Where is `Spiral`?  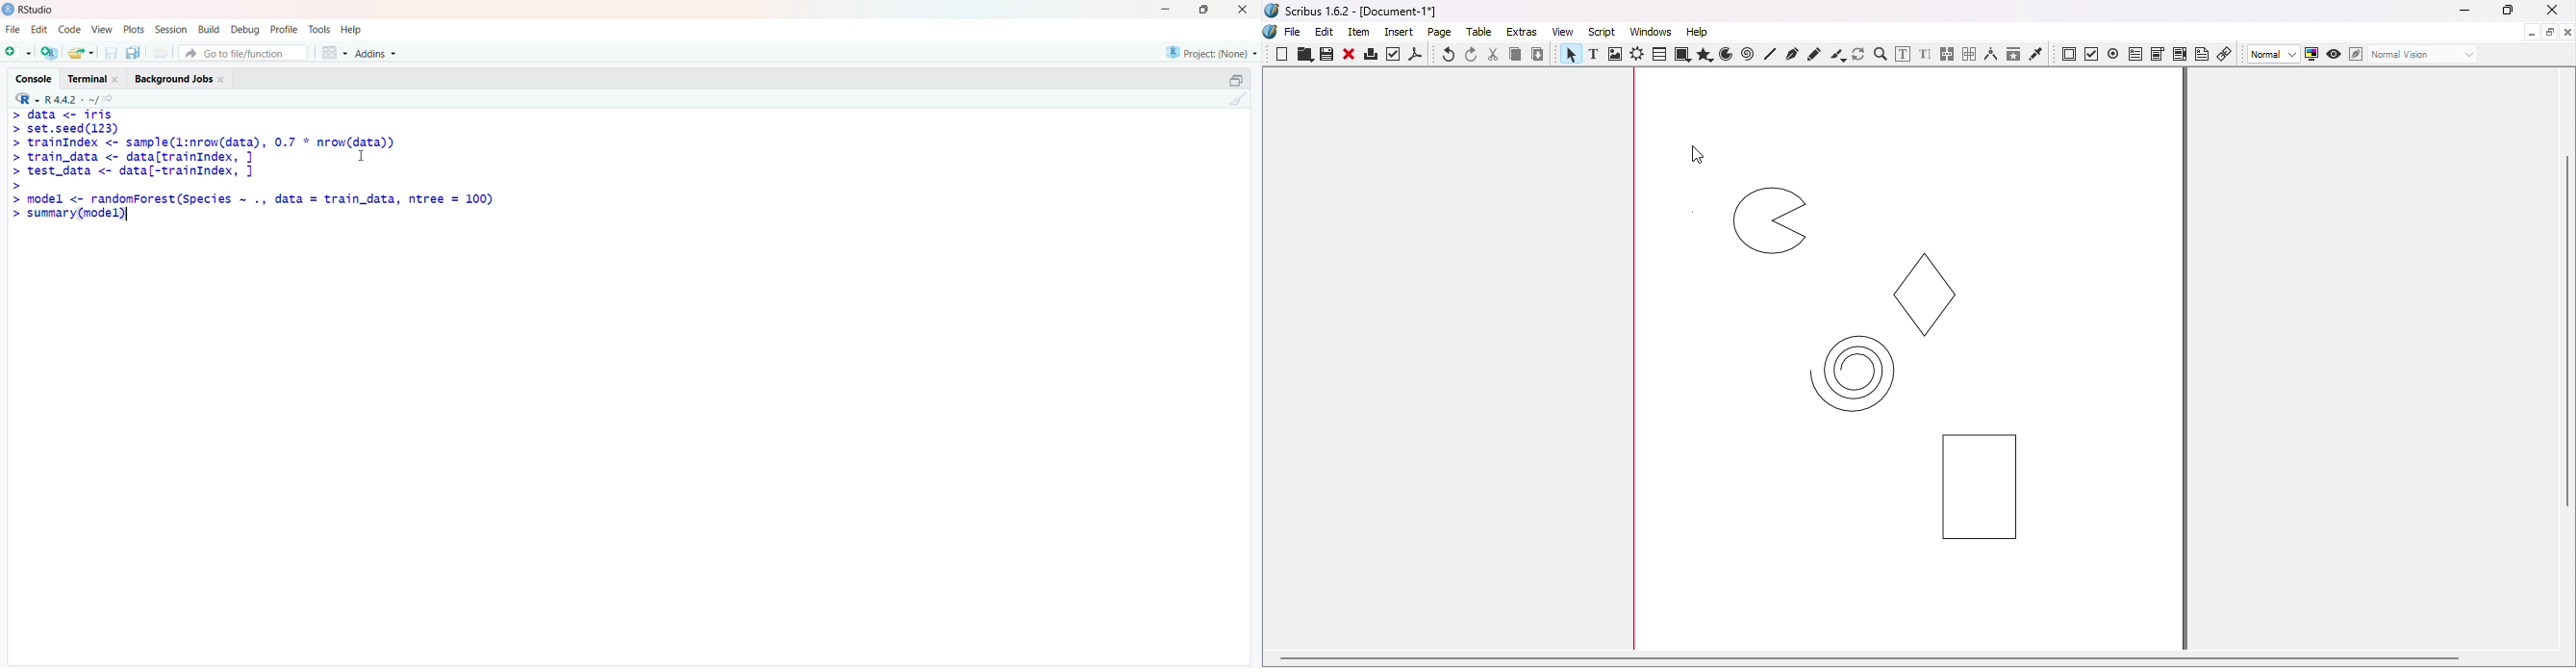 Spiral is located at coordinates (1750, 55).